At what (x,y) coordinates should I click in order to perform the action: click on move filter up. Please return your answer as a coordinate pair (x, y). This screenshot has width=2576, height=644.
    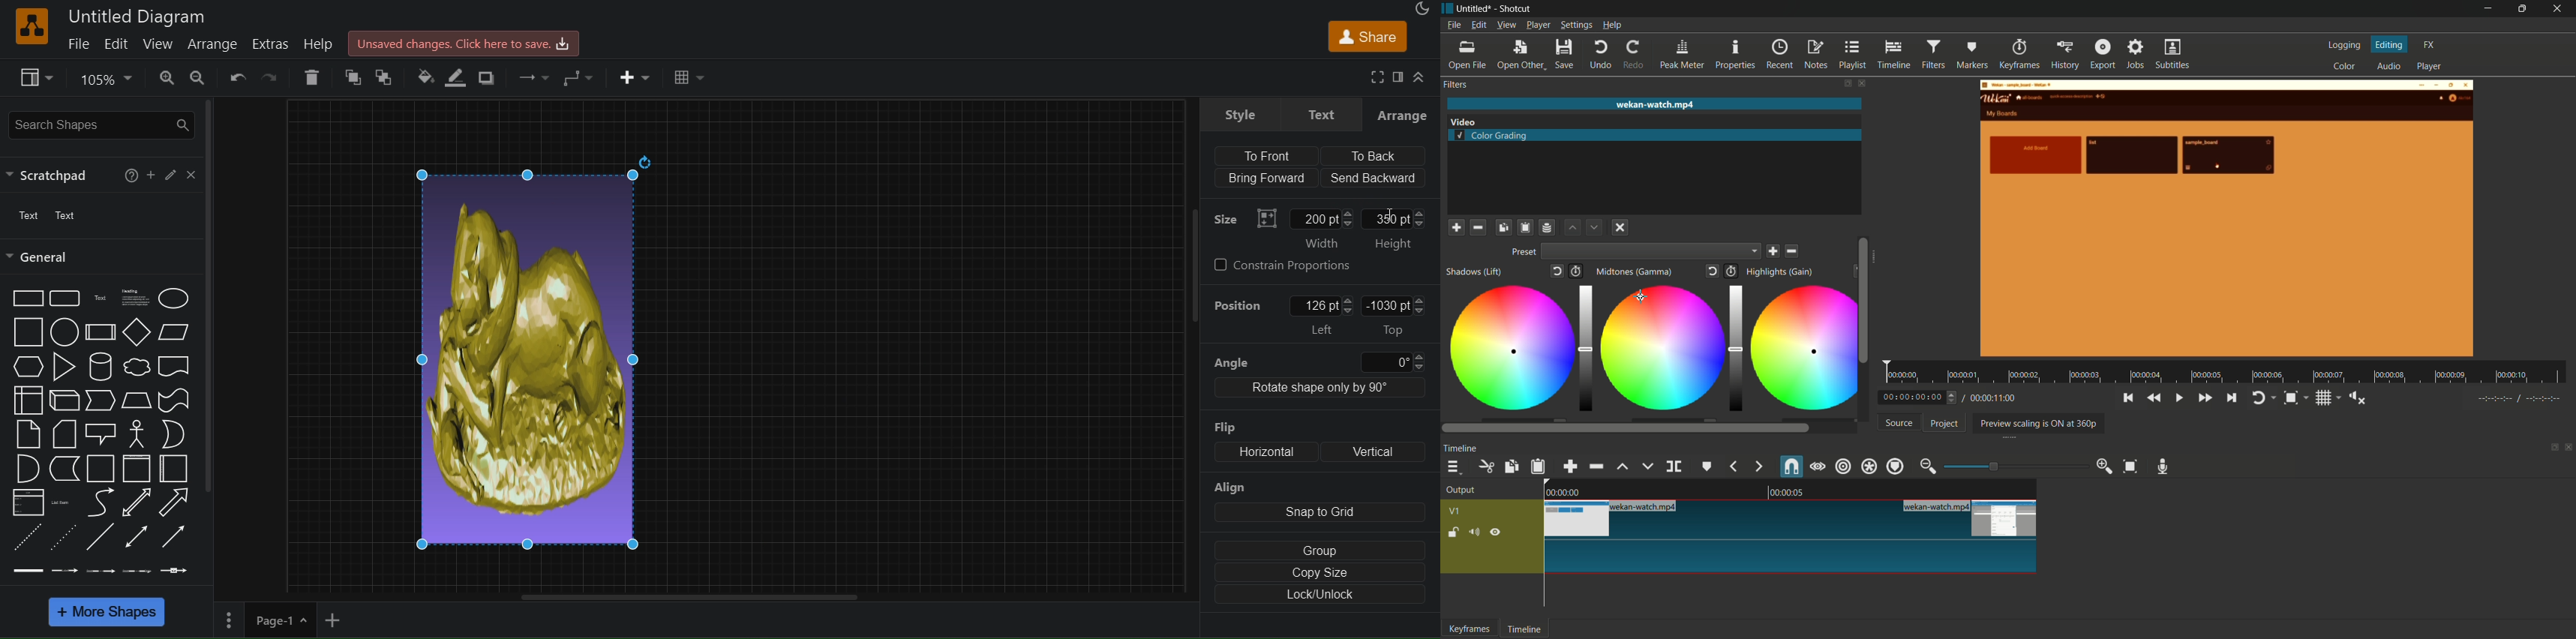
    Looking at the image, I should click on (1572, 228).